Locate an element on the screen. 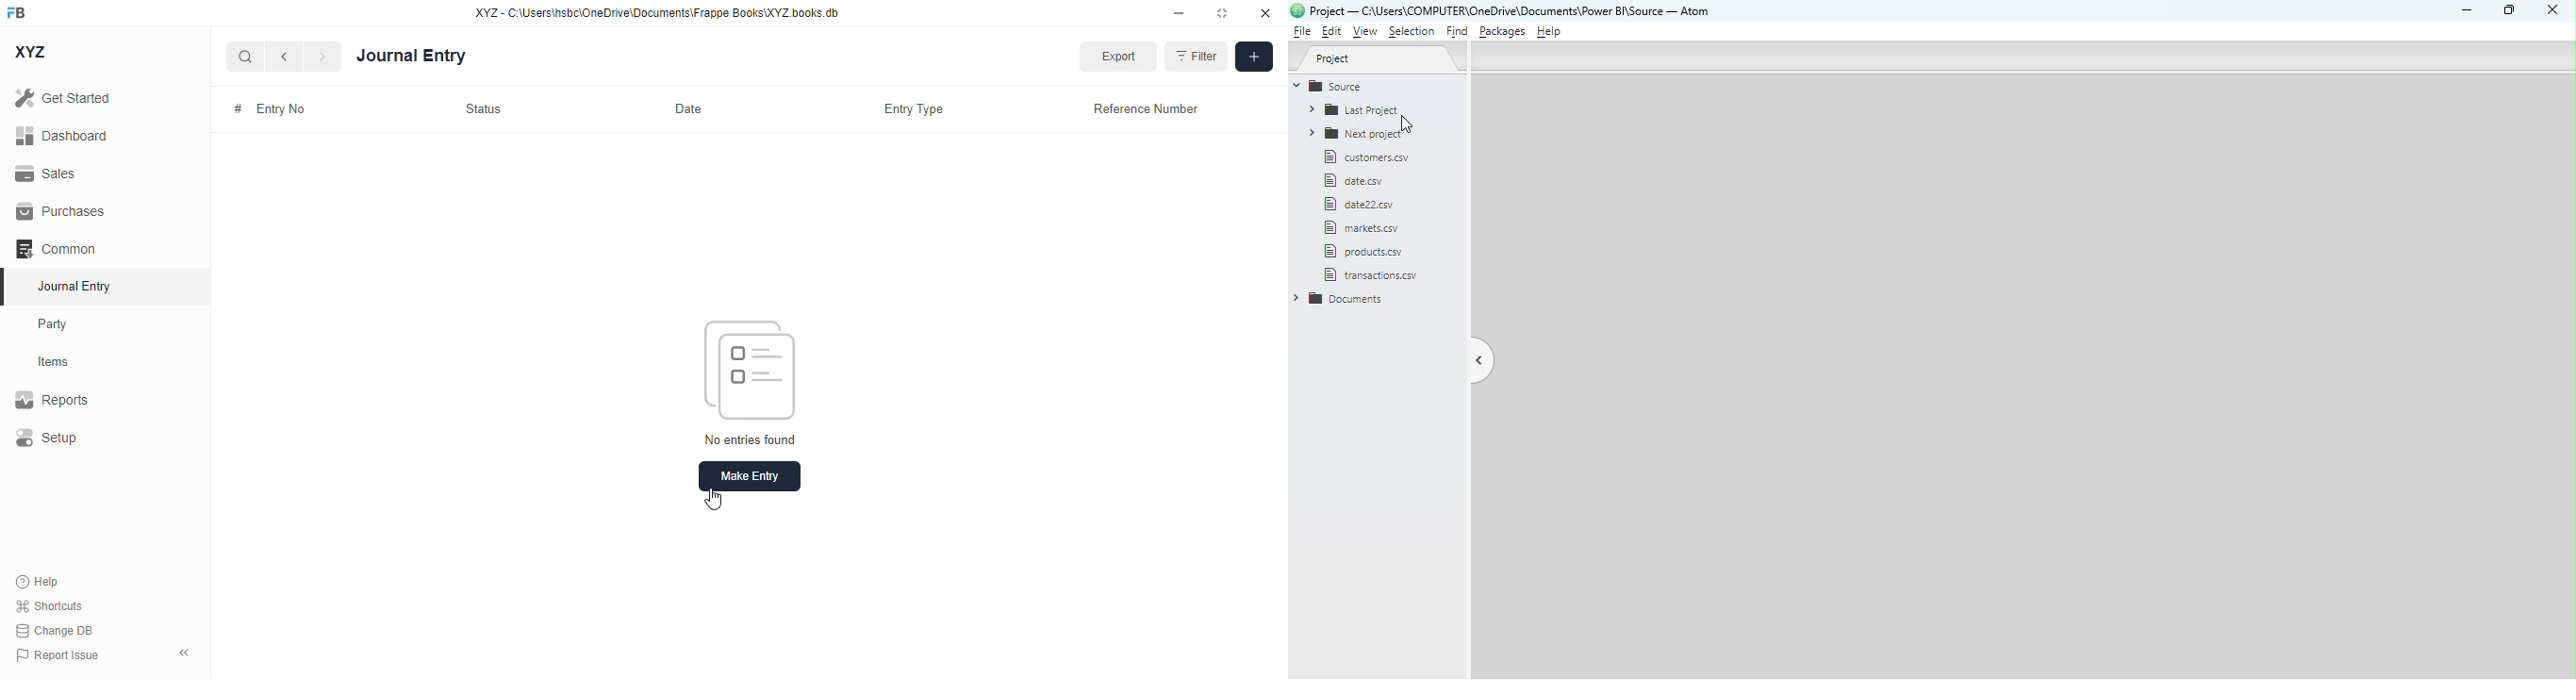 Image resolution: width=2576 pixels, height=700 pixels. close is located at coordinates (1265, 12).